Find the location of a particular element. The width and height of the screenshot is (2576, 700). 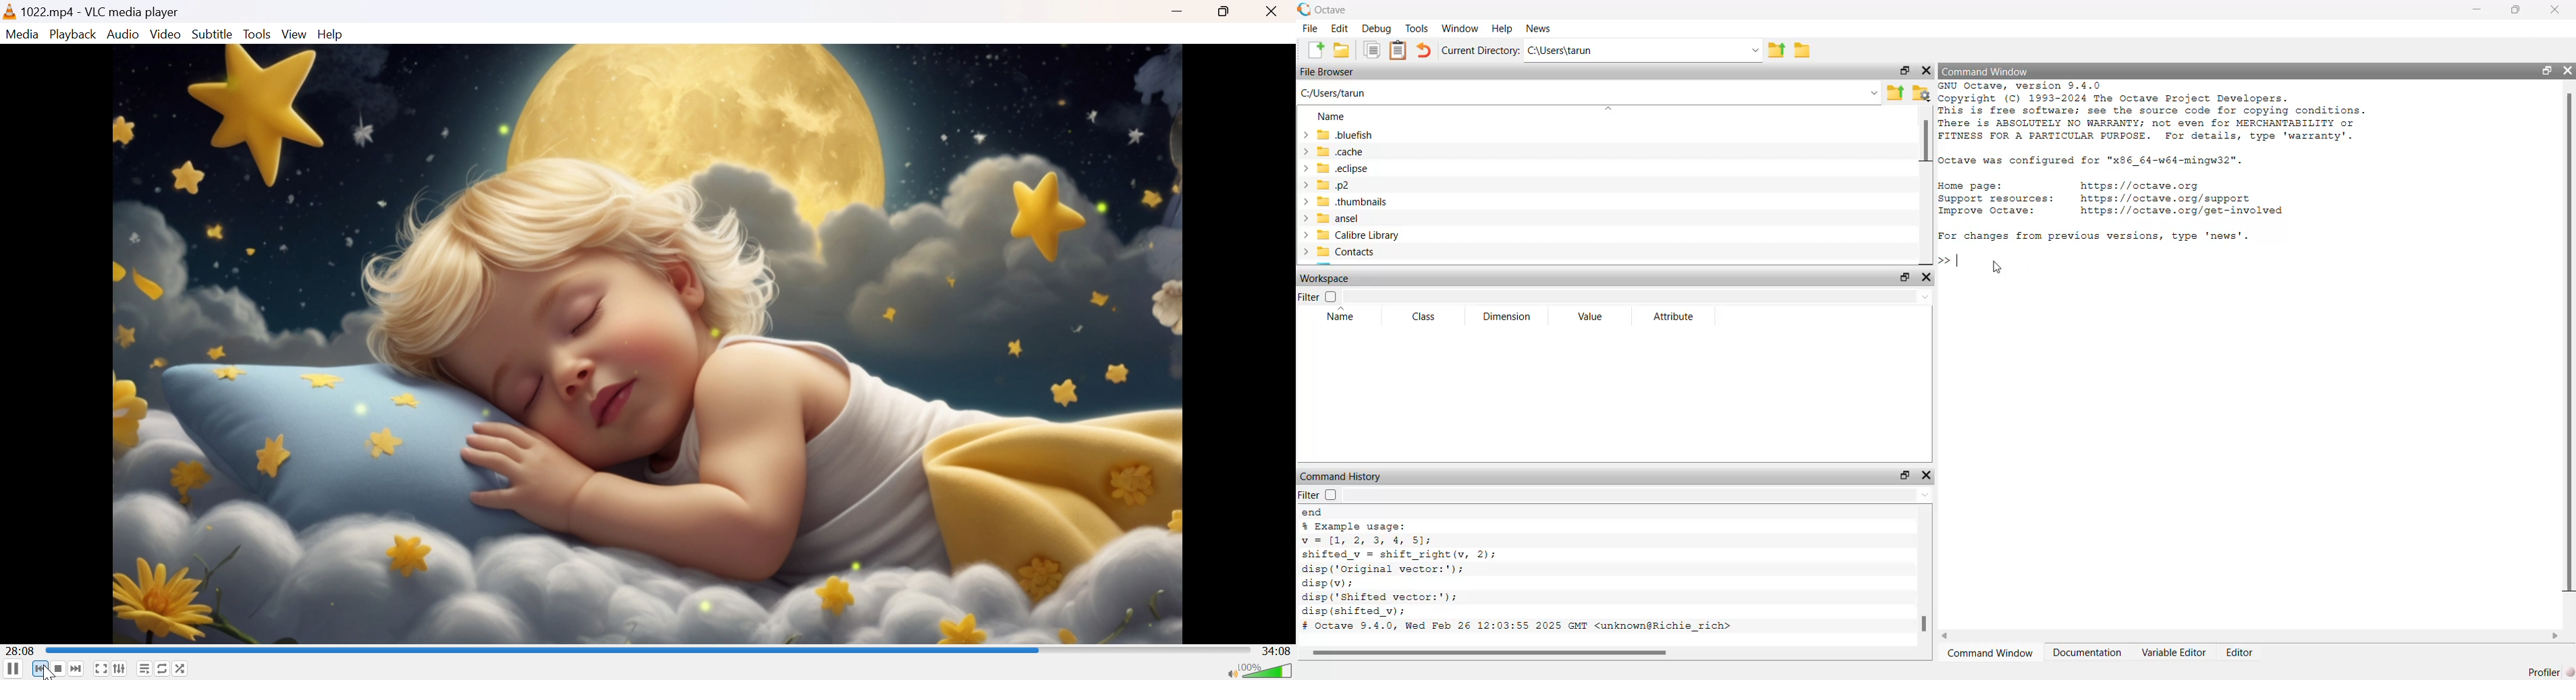

workspace is located at coordinates (1342, 277).